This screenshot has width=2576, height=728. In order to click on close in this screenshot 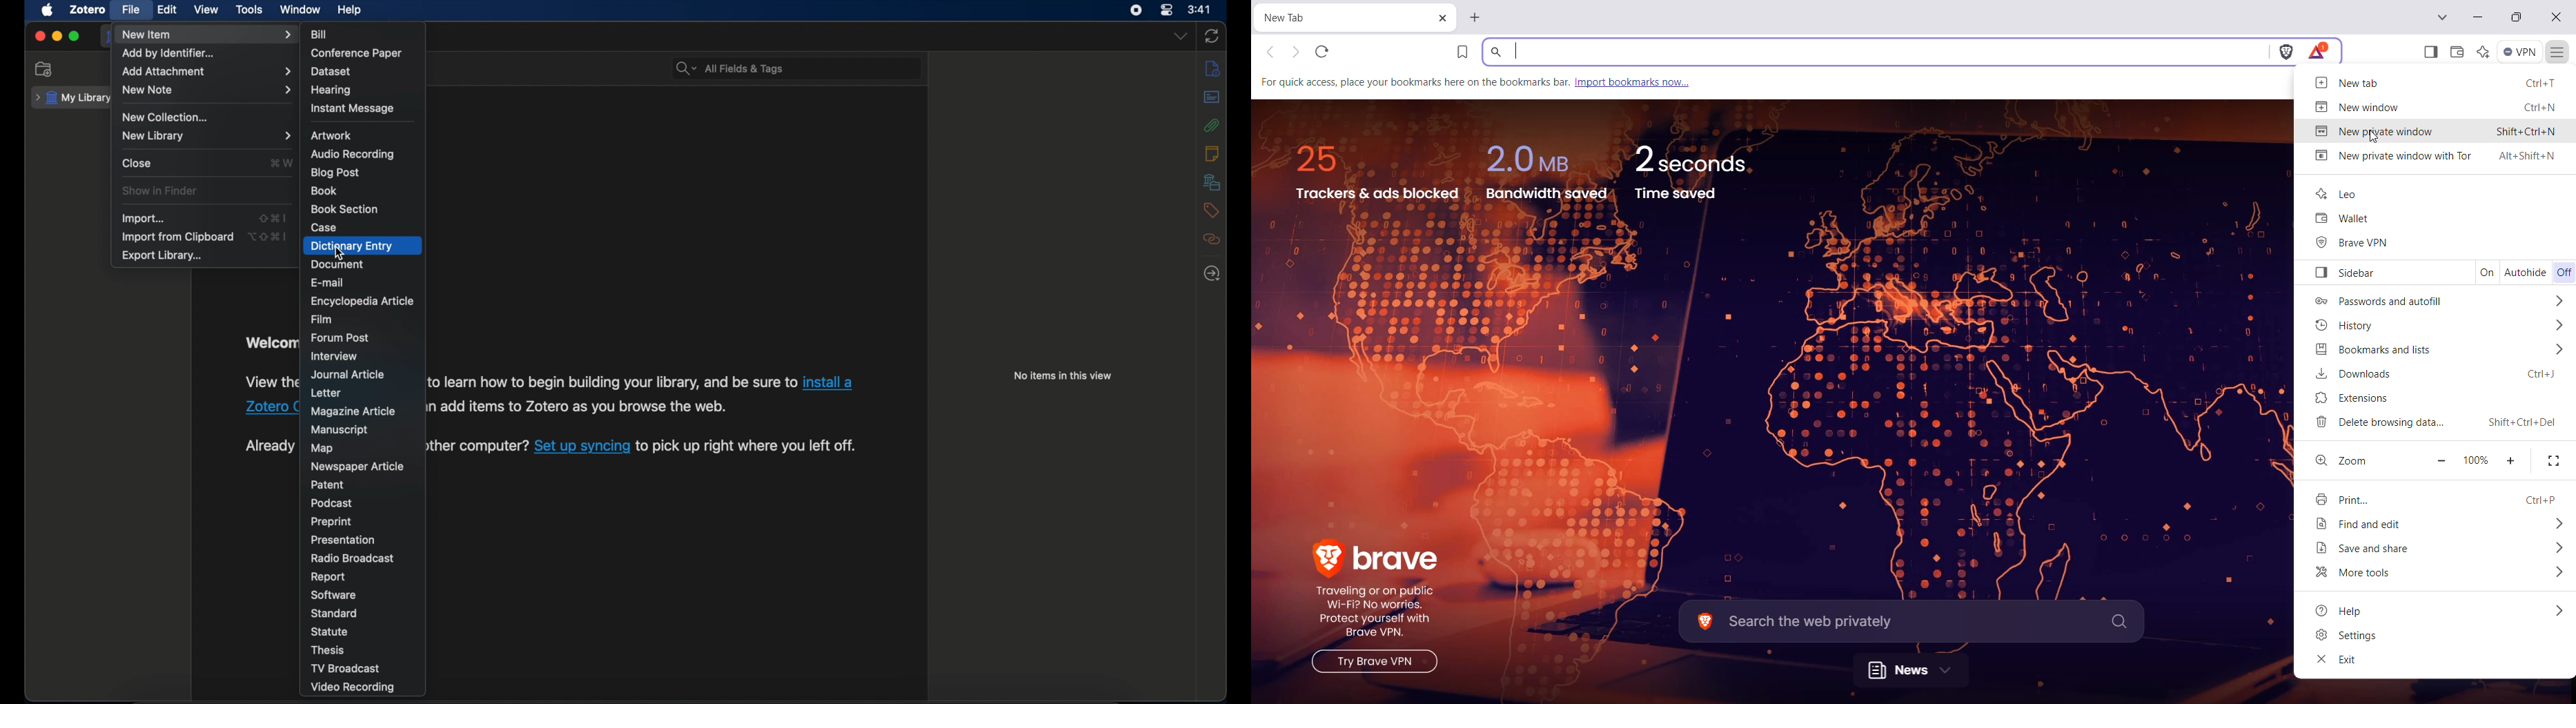, I will do `click(138, 163)`.